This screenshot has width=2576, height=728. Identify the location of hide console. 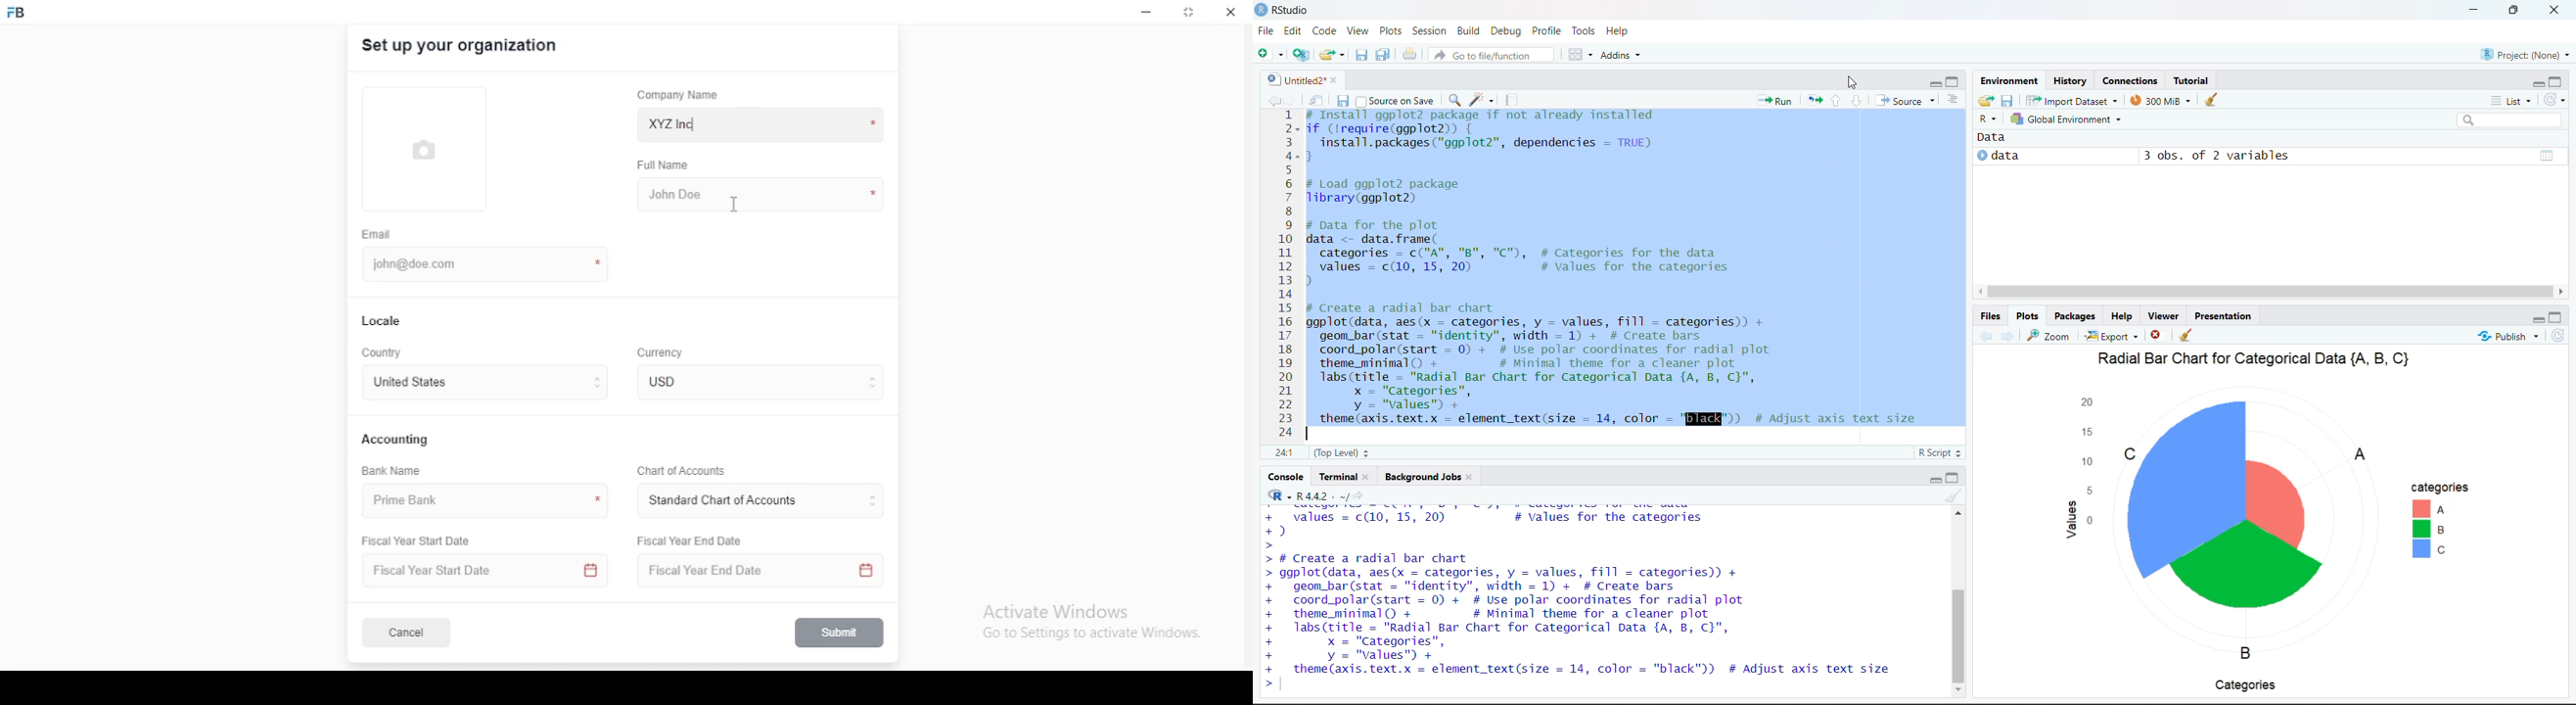
(2558, 82).